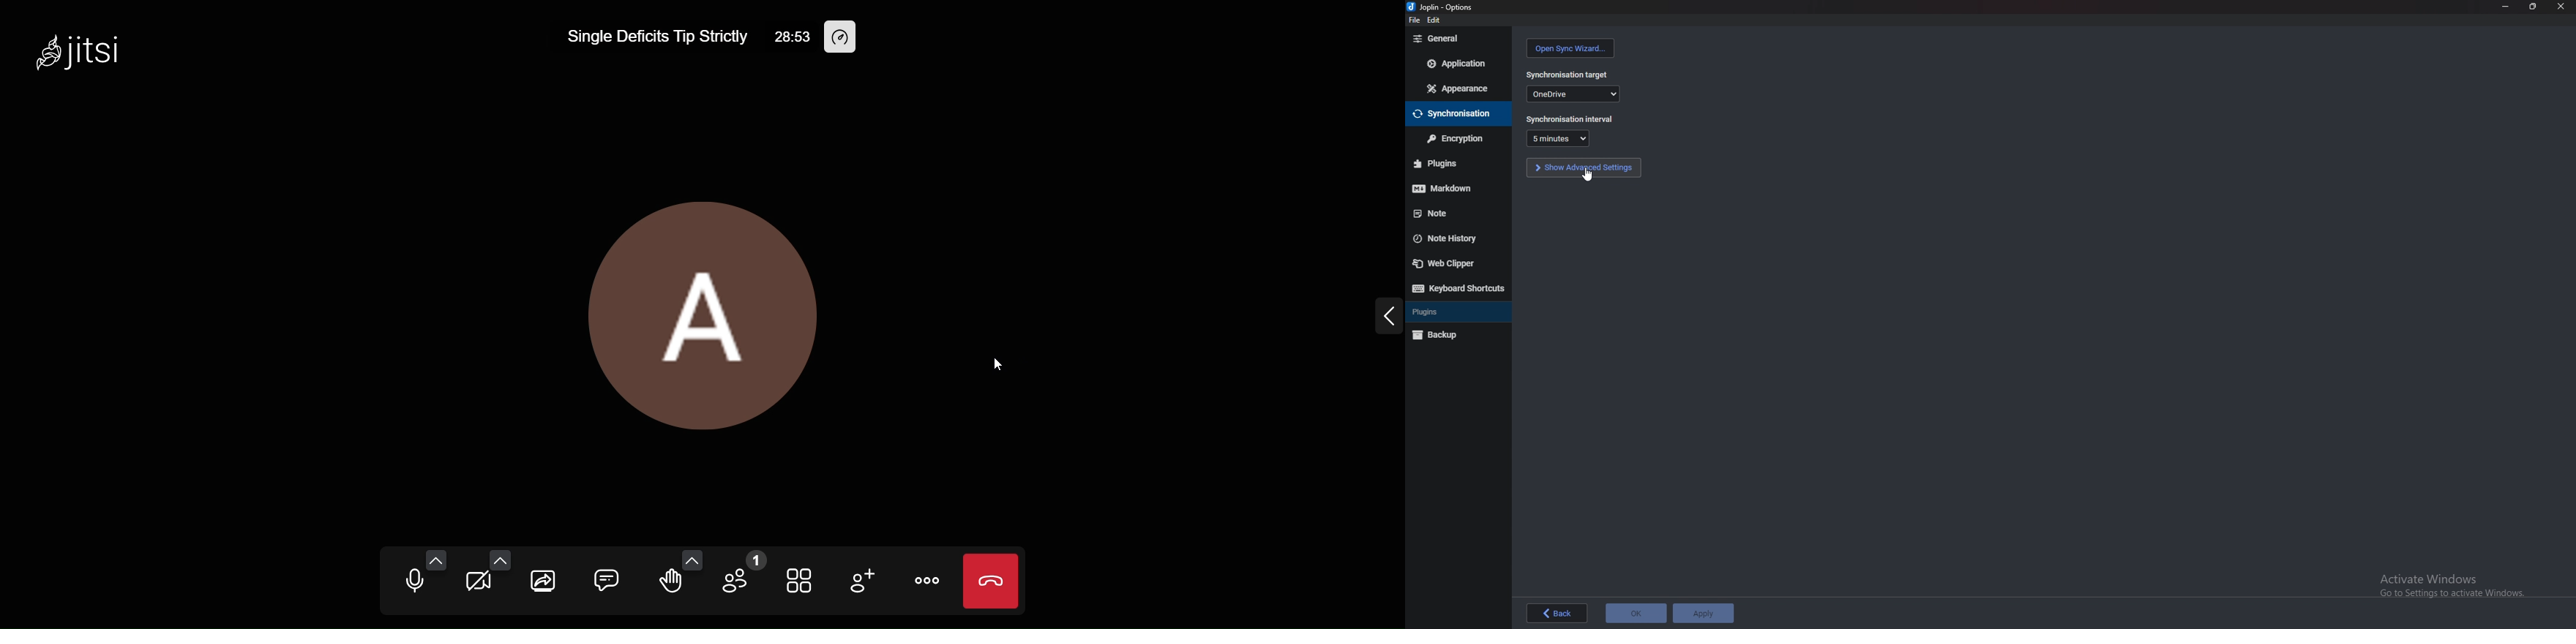 The image size is (2576, 644). What do you see at coordinates (1461, 62) in the screenshot?
I see `application` at bounding box center [1461, 62].